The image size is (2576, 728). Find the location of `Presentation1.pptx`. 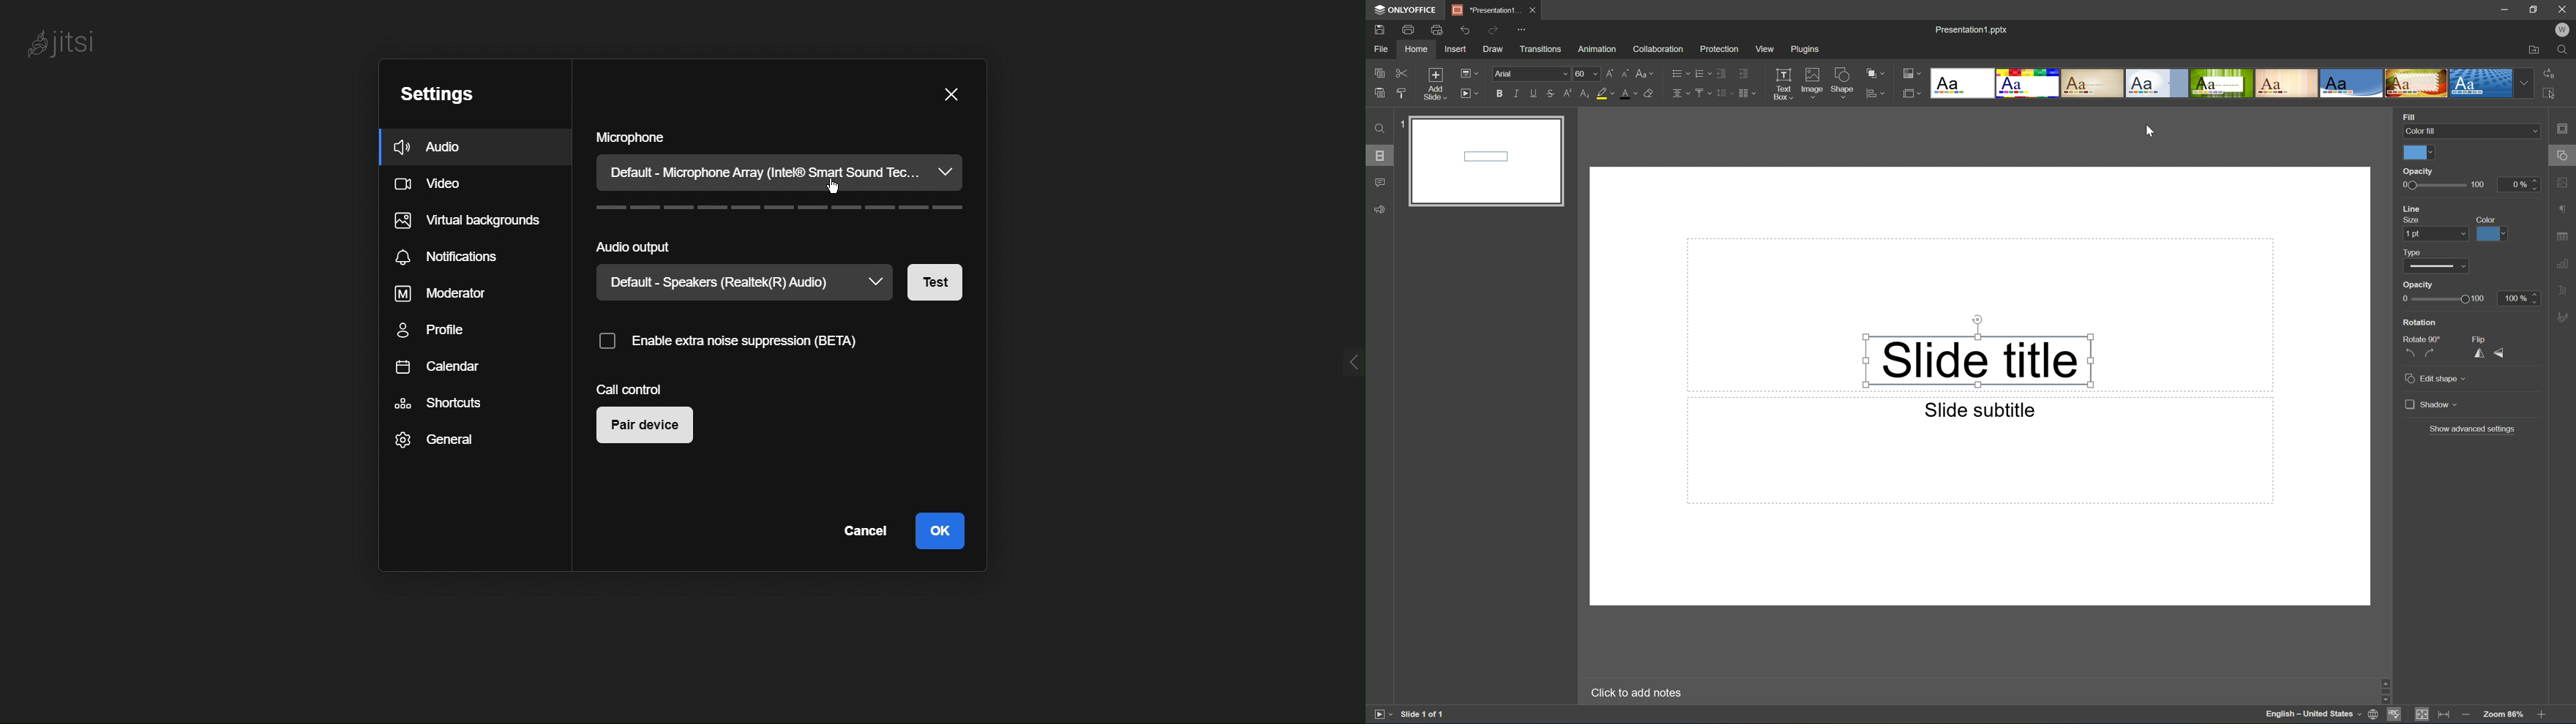

Presentation1.pptx is located at coordinates (1971, 32).